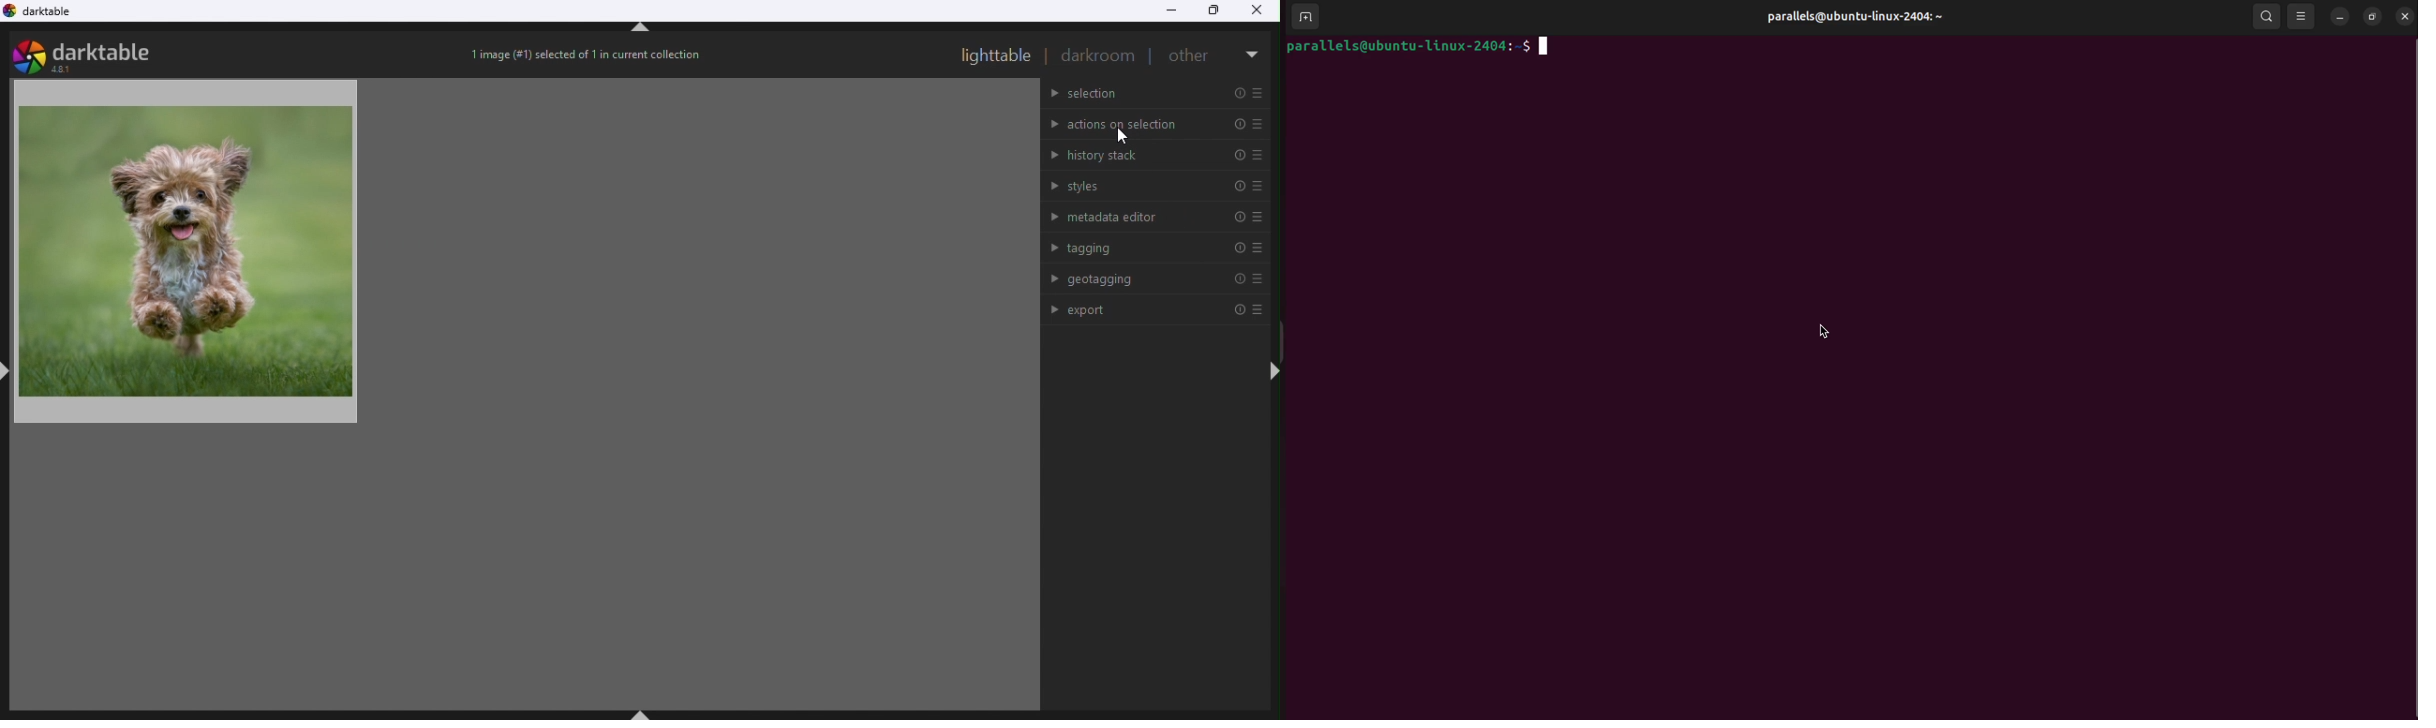 This screenshot has width=2436, height=728. Describe the element at coordinates (1216, 12) in the screenshot. I see `Restore` at that location.